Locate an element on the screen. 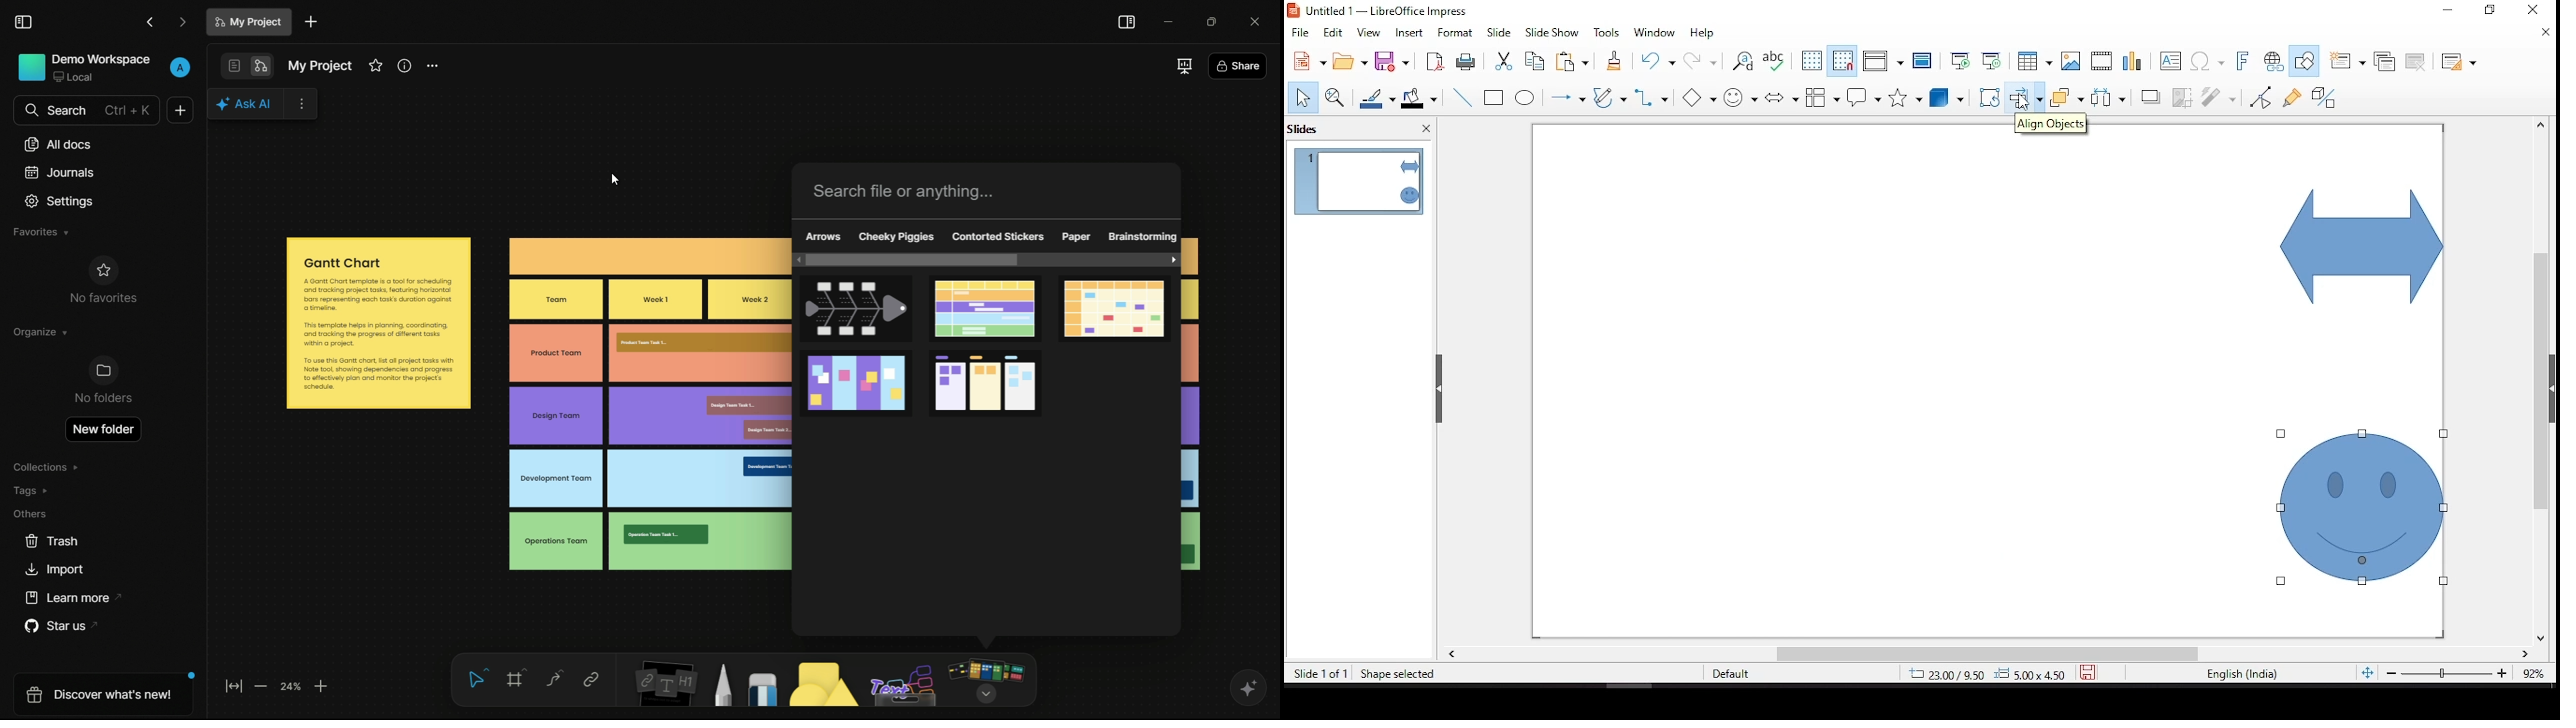 The image size is (2576, 728). window is located at coordinates (1657, 33).